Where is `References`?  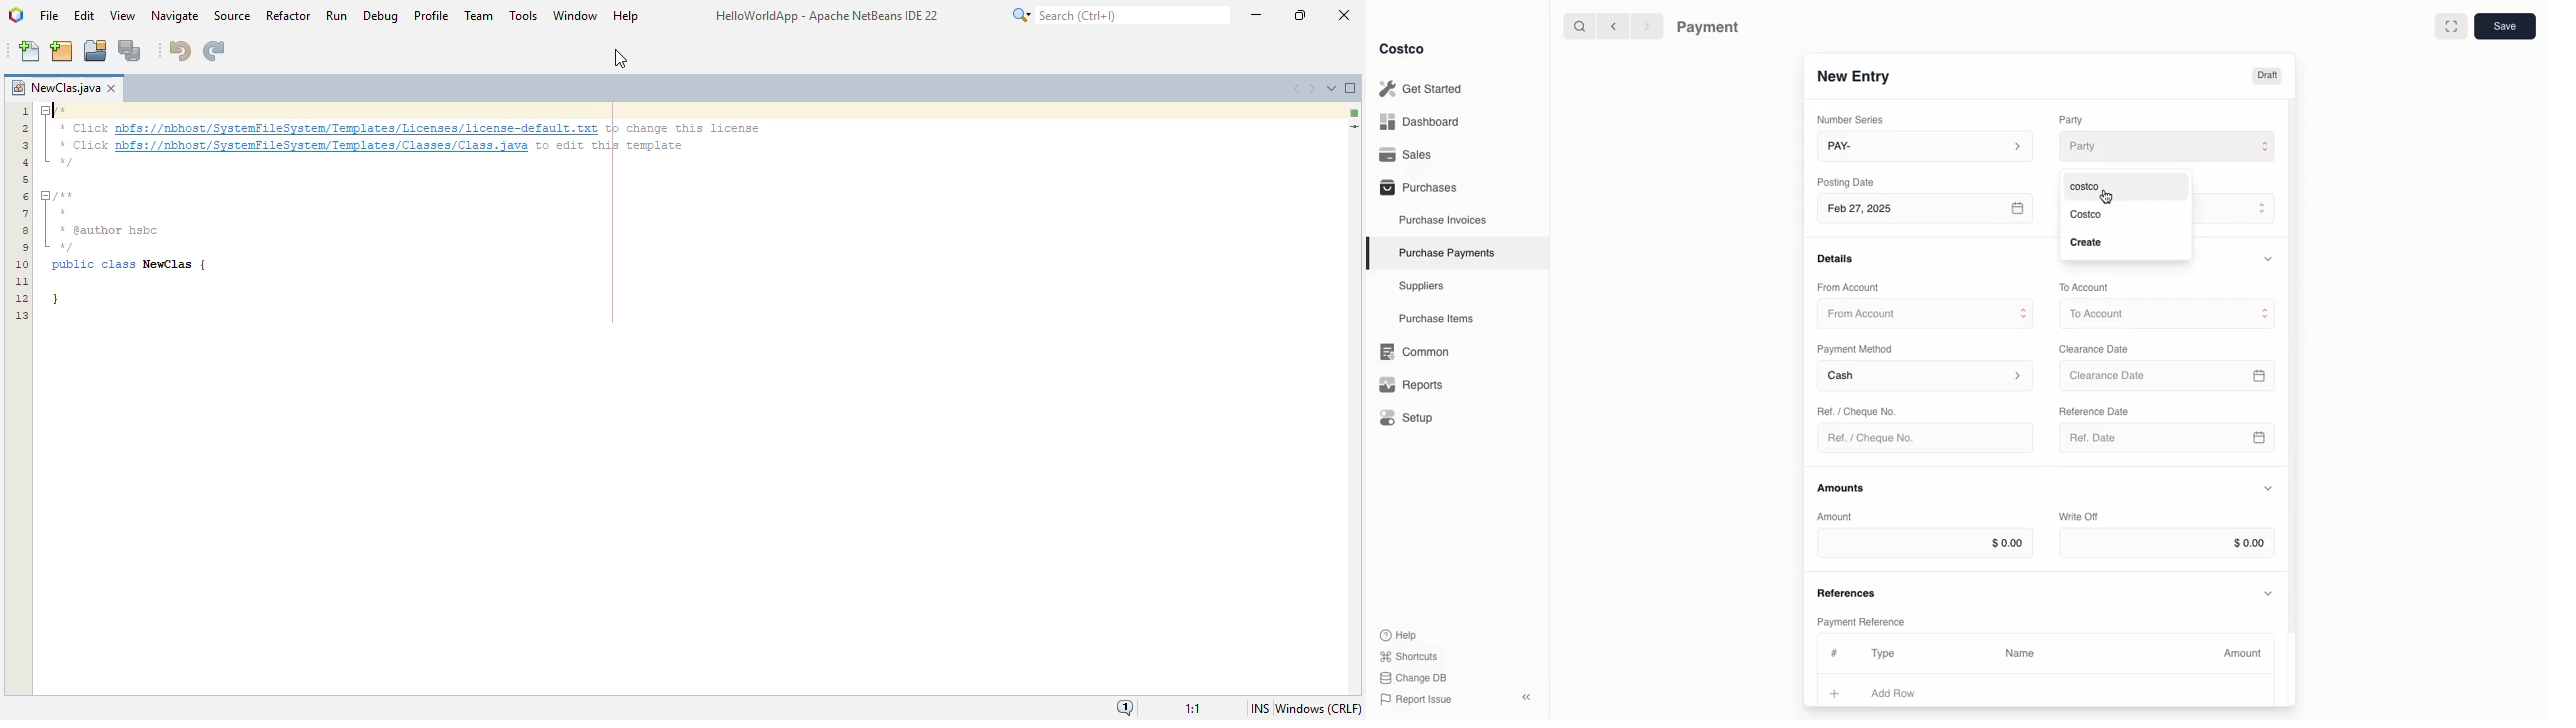 References is located at coordinates (1849, 591).